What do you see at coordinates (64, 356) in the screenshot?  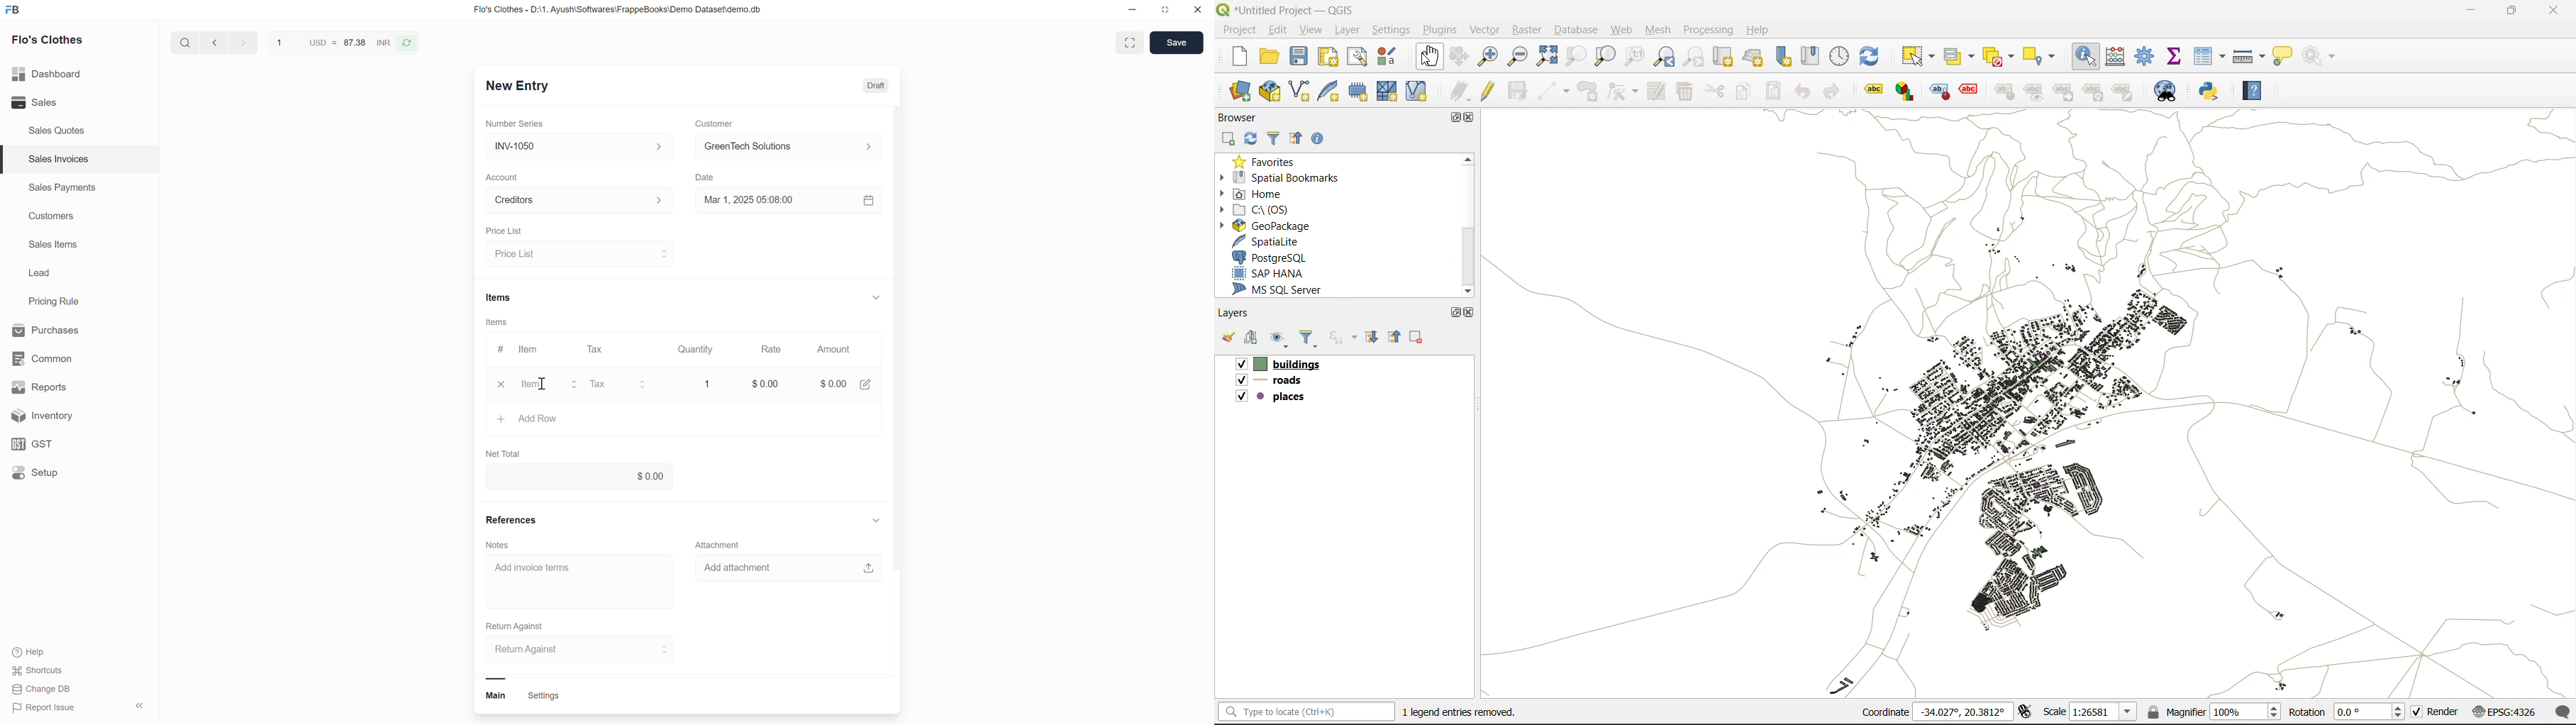 I see `common` at bounding box center [64, 356].